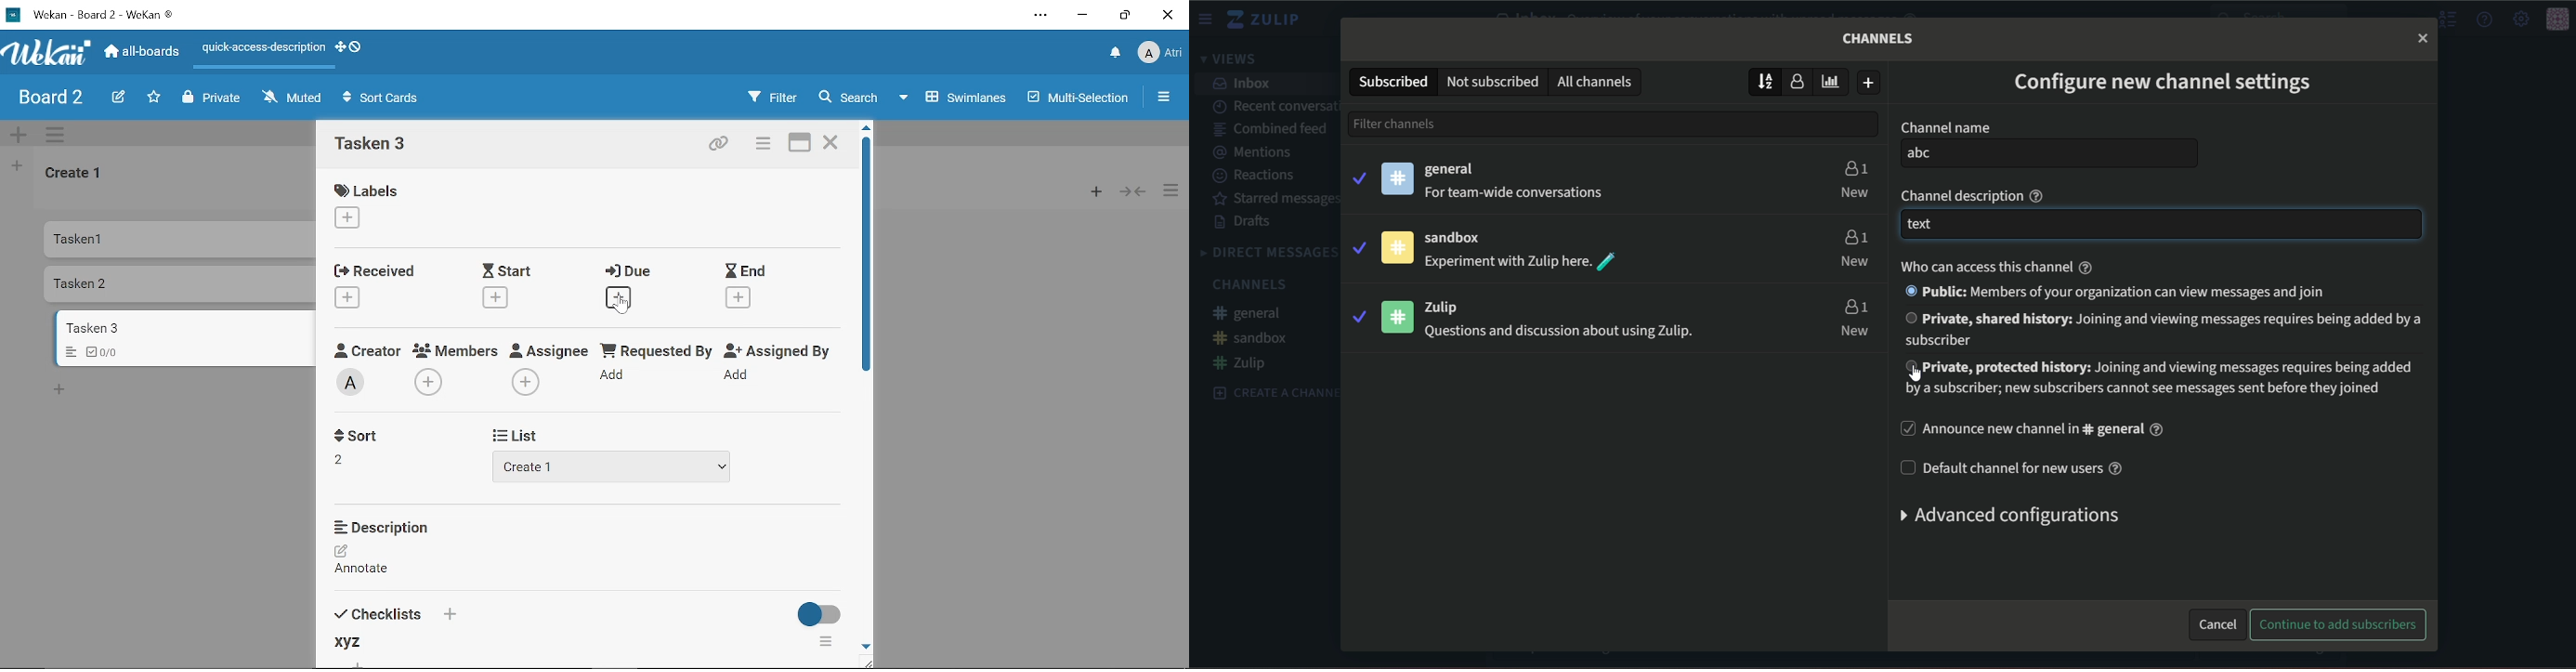 This screenshot has width=2576, height=672. Describe the element at coordinates (144, 53) in the screenshot. I see `All boards` at that location.